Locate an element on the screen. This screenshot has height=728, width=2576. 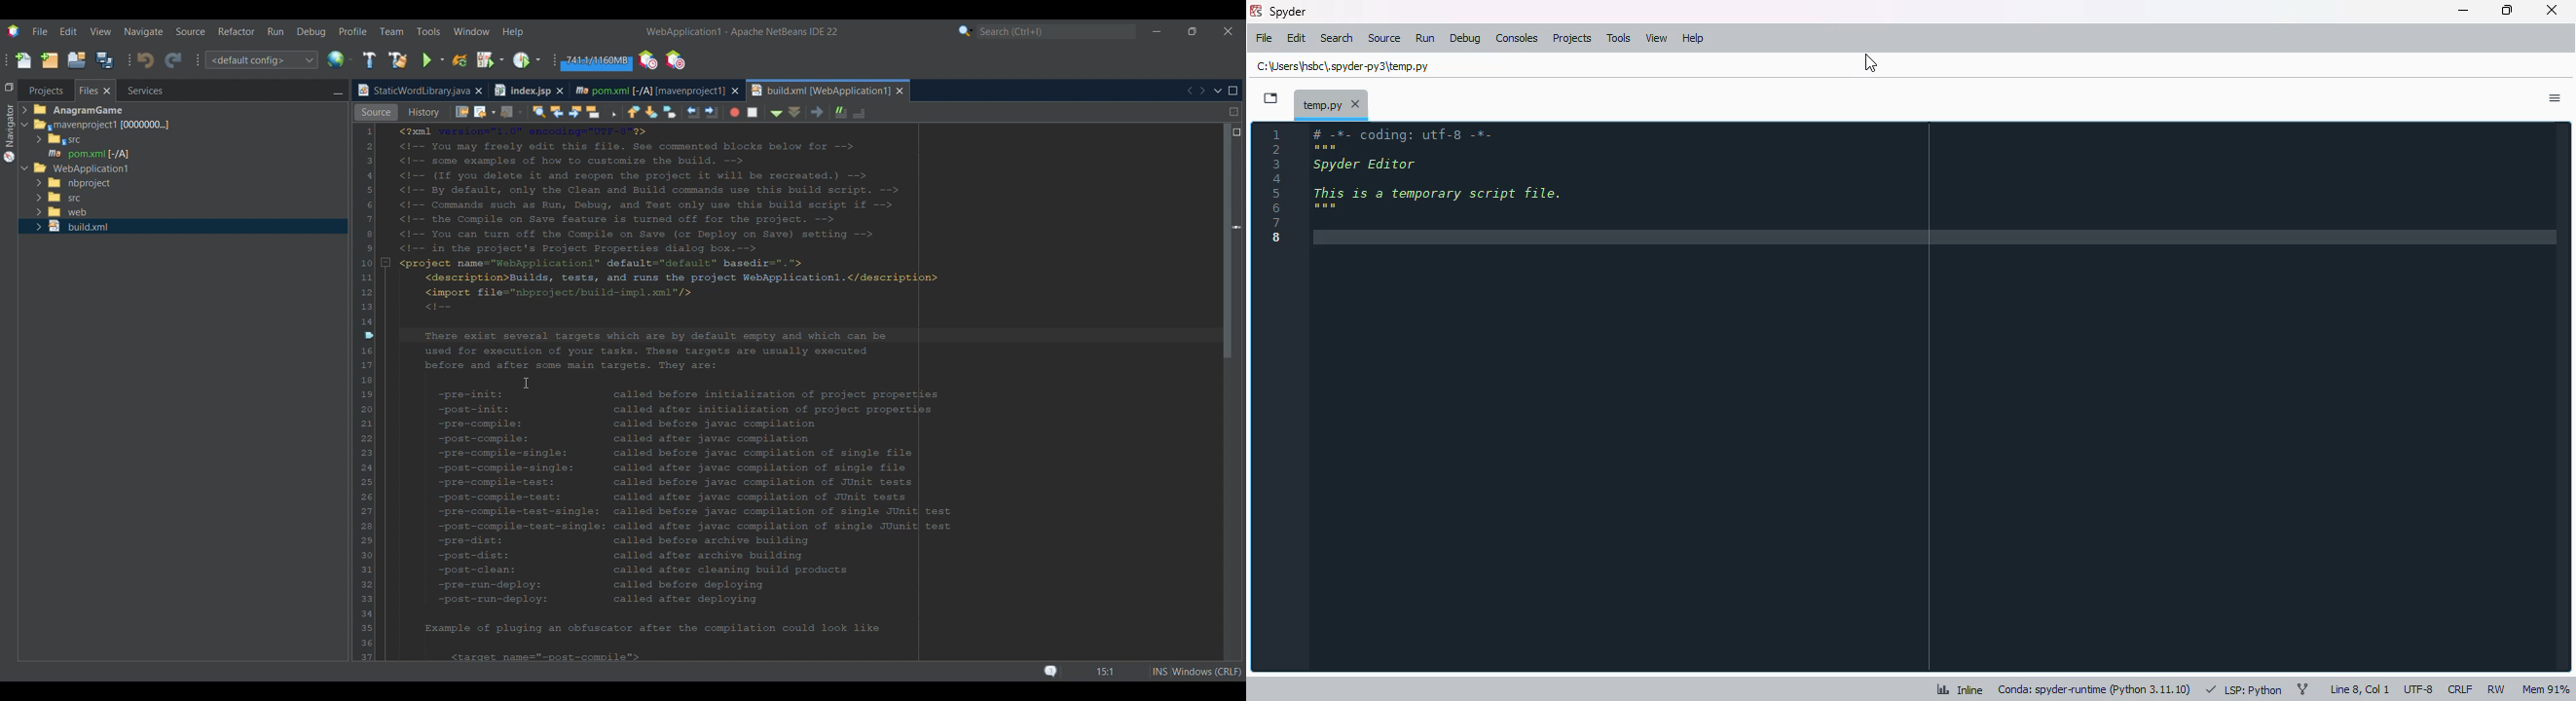
RW is located at coordinates (2497, 688).